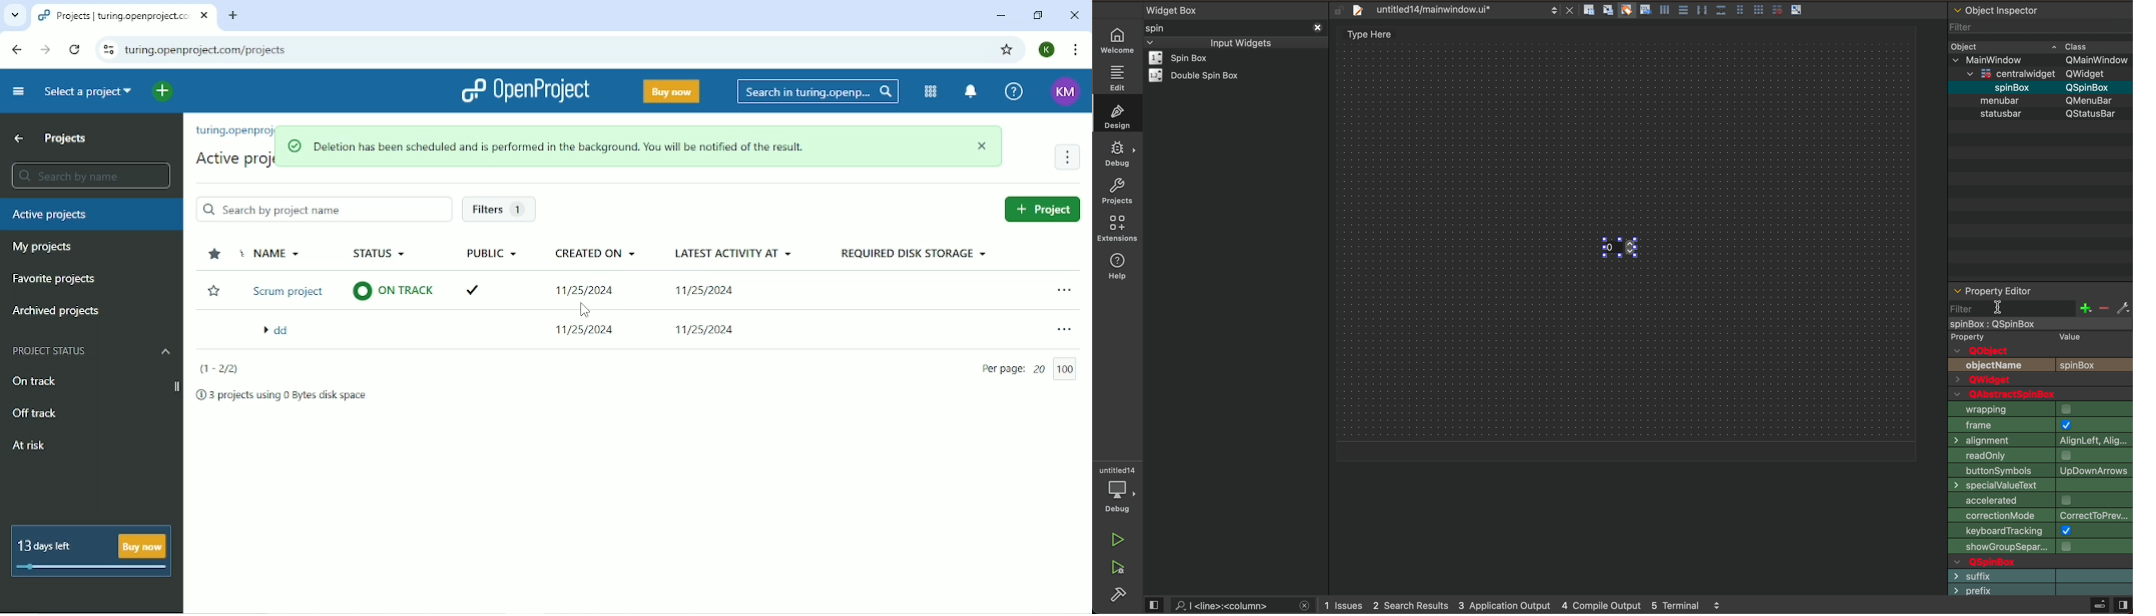 Image resolution: width=2156 pixels, height=616 pixels. Describe the element at coordinates (1116, 540) in the screenshot. I see `run` at that location.